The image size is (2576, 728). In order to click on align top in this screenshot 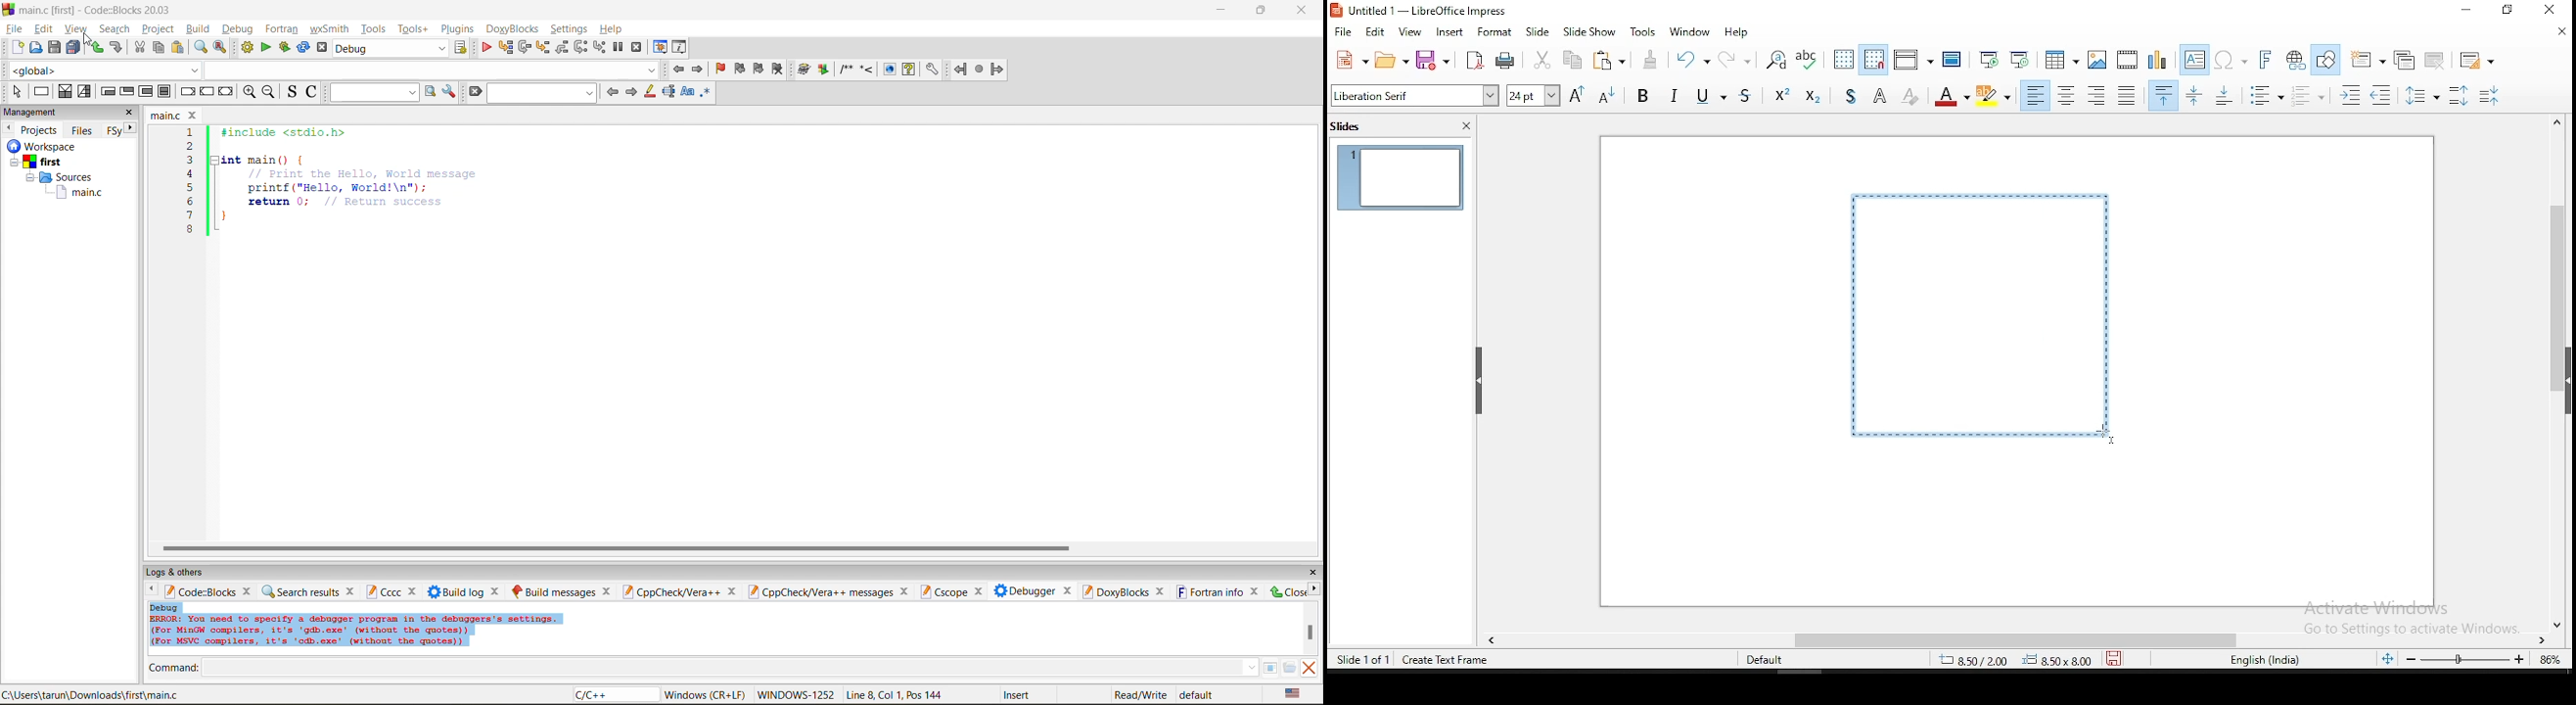, I will do `click(2161, 97)`.